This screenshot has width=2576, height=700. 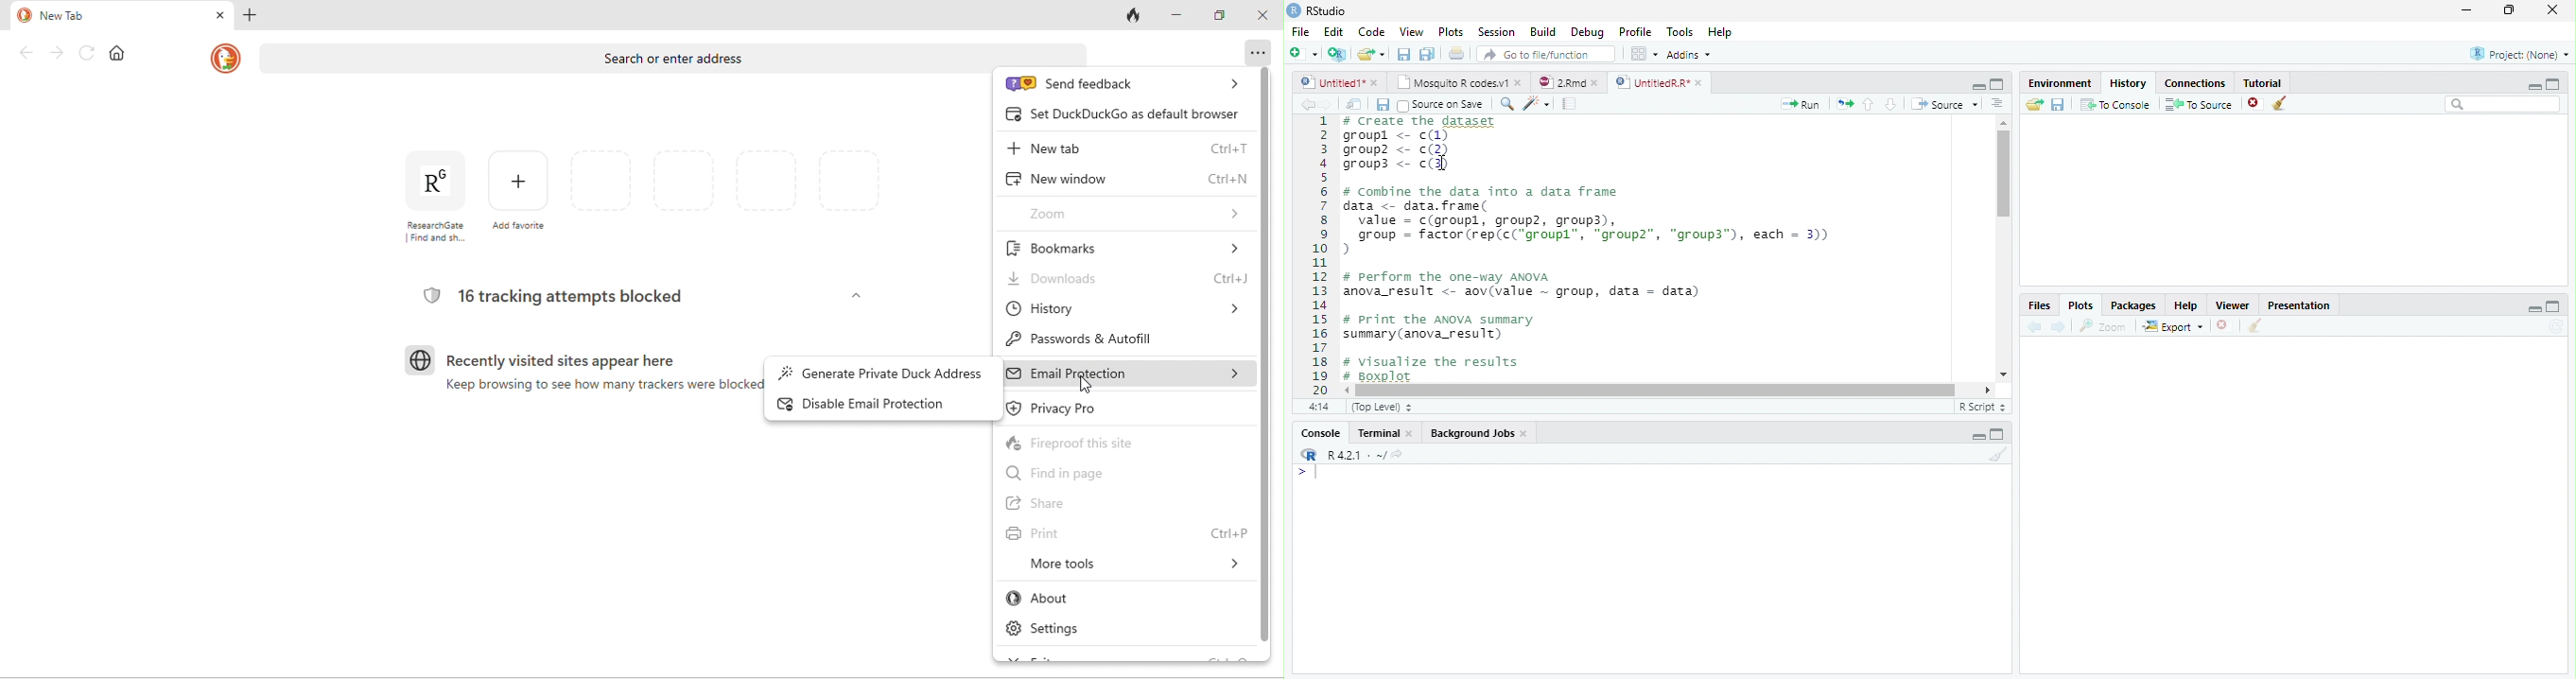 What do you see at coordinates (1997, 85) in the screenshot?
I see `Maximize` at bounding box center [1997, 85].